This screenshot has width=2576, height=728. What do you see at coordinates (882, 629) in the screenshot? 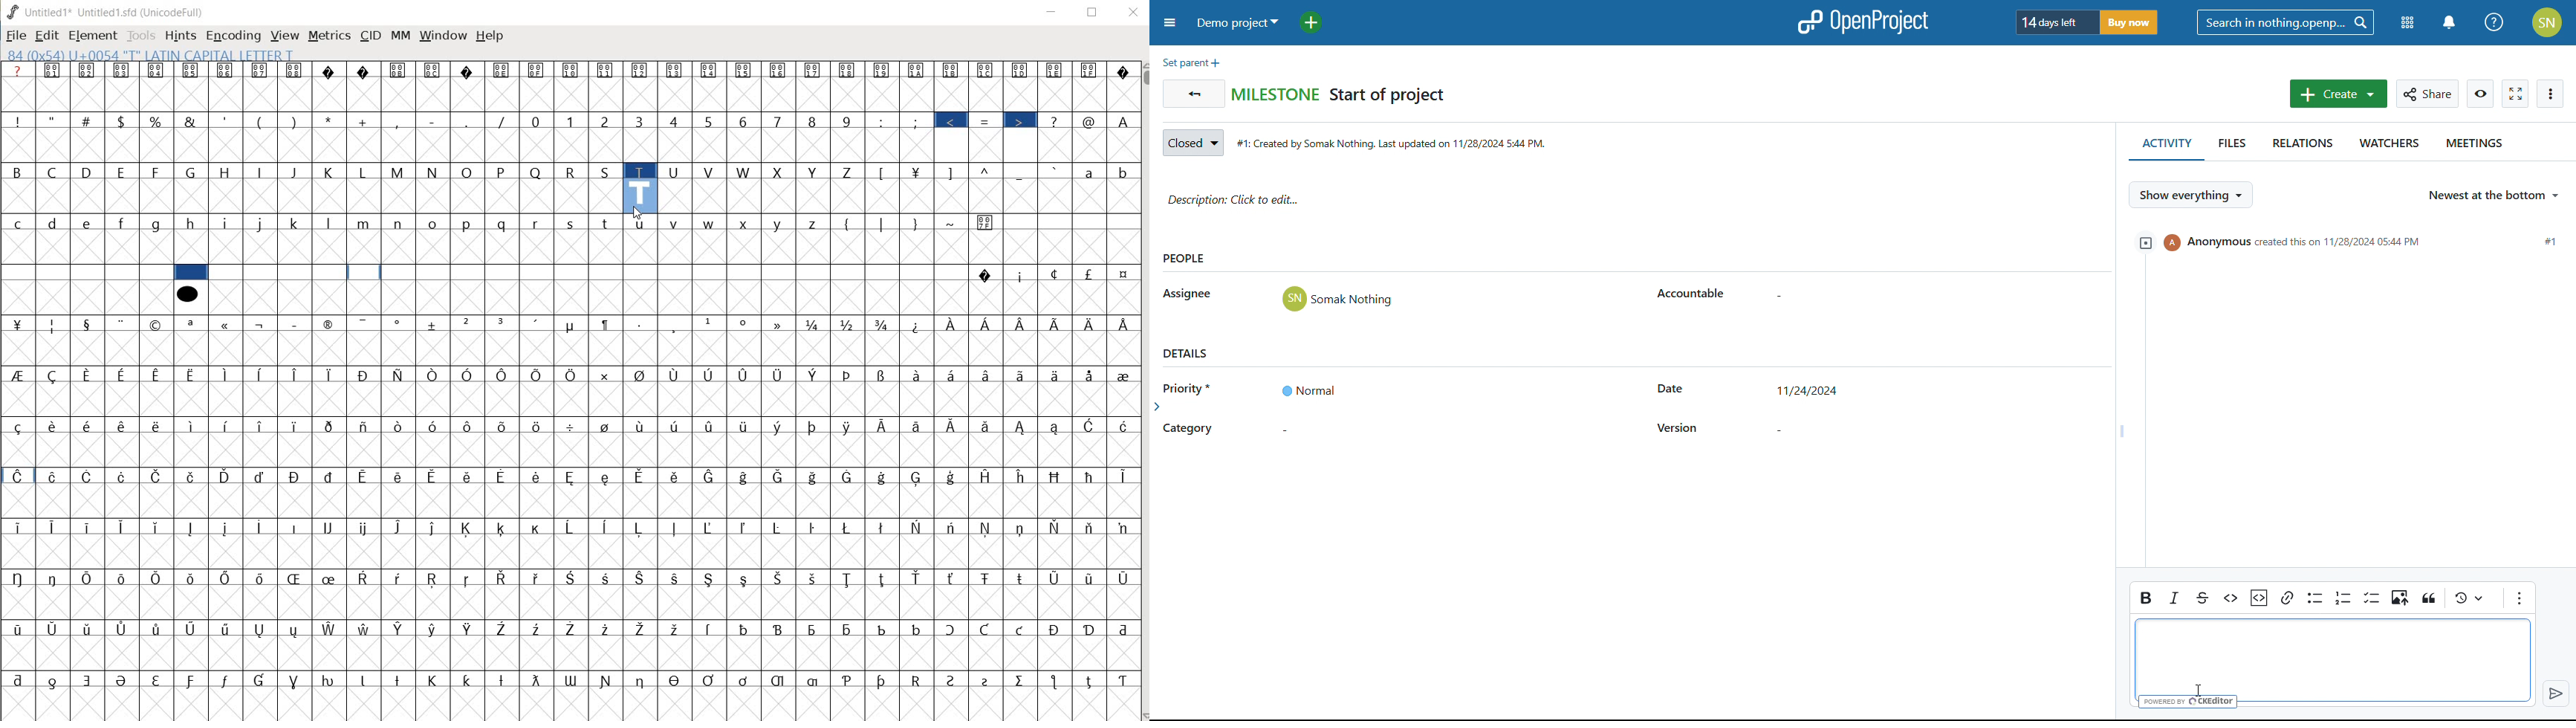
I see `Symbol` at bounding box center [882, 629].